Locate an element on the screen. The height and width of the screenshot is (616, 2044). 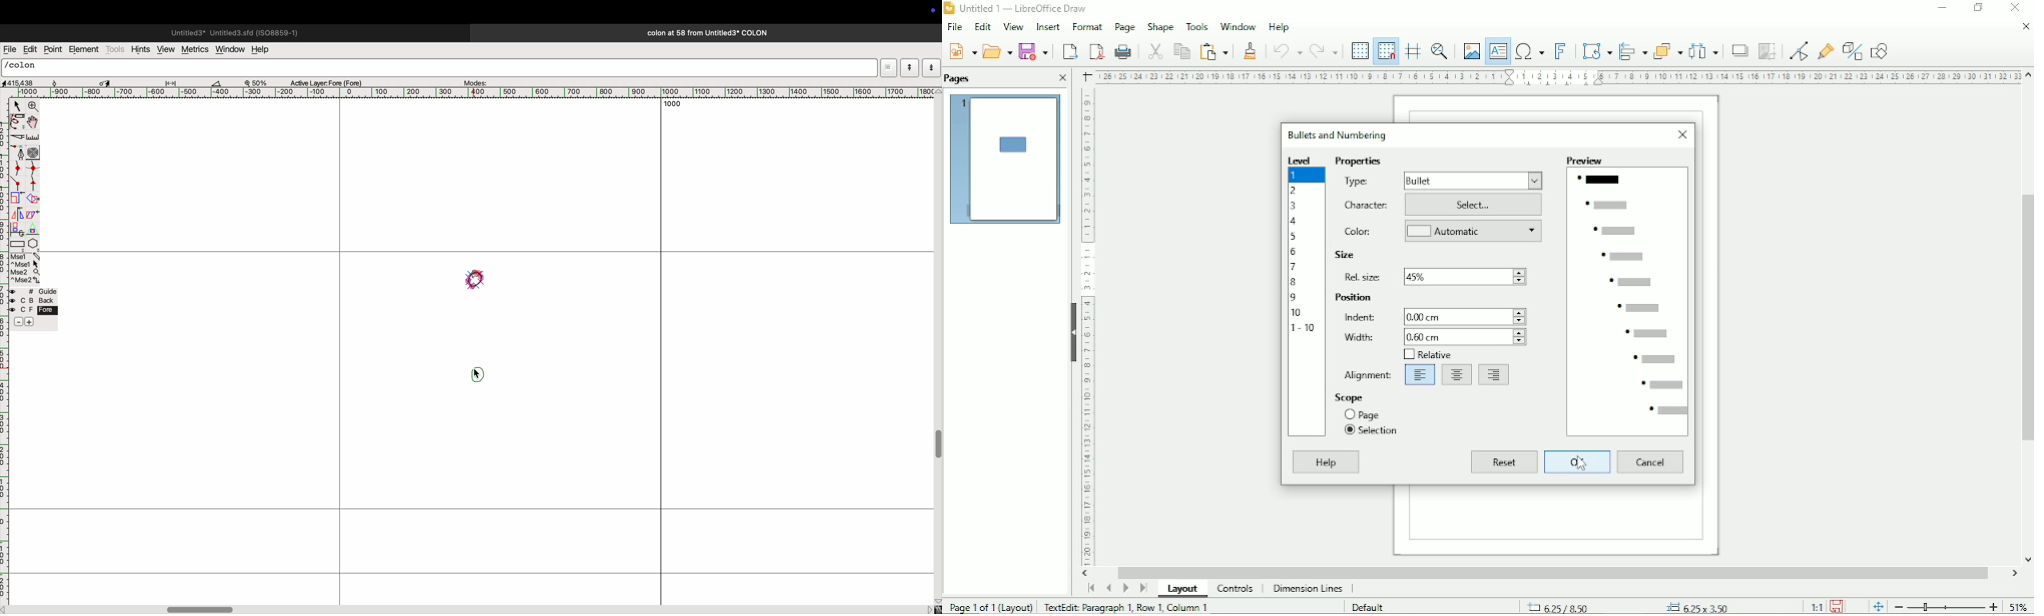
Select is located at coordinates (1475, 205).